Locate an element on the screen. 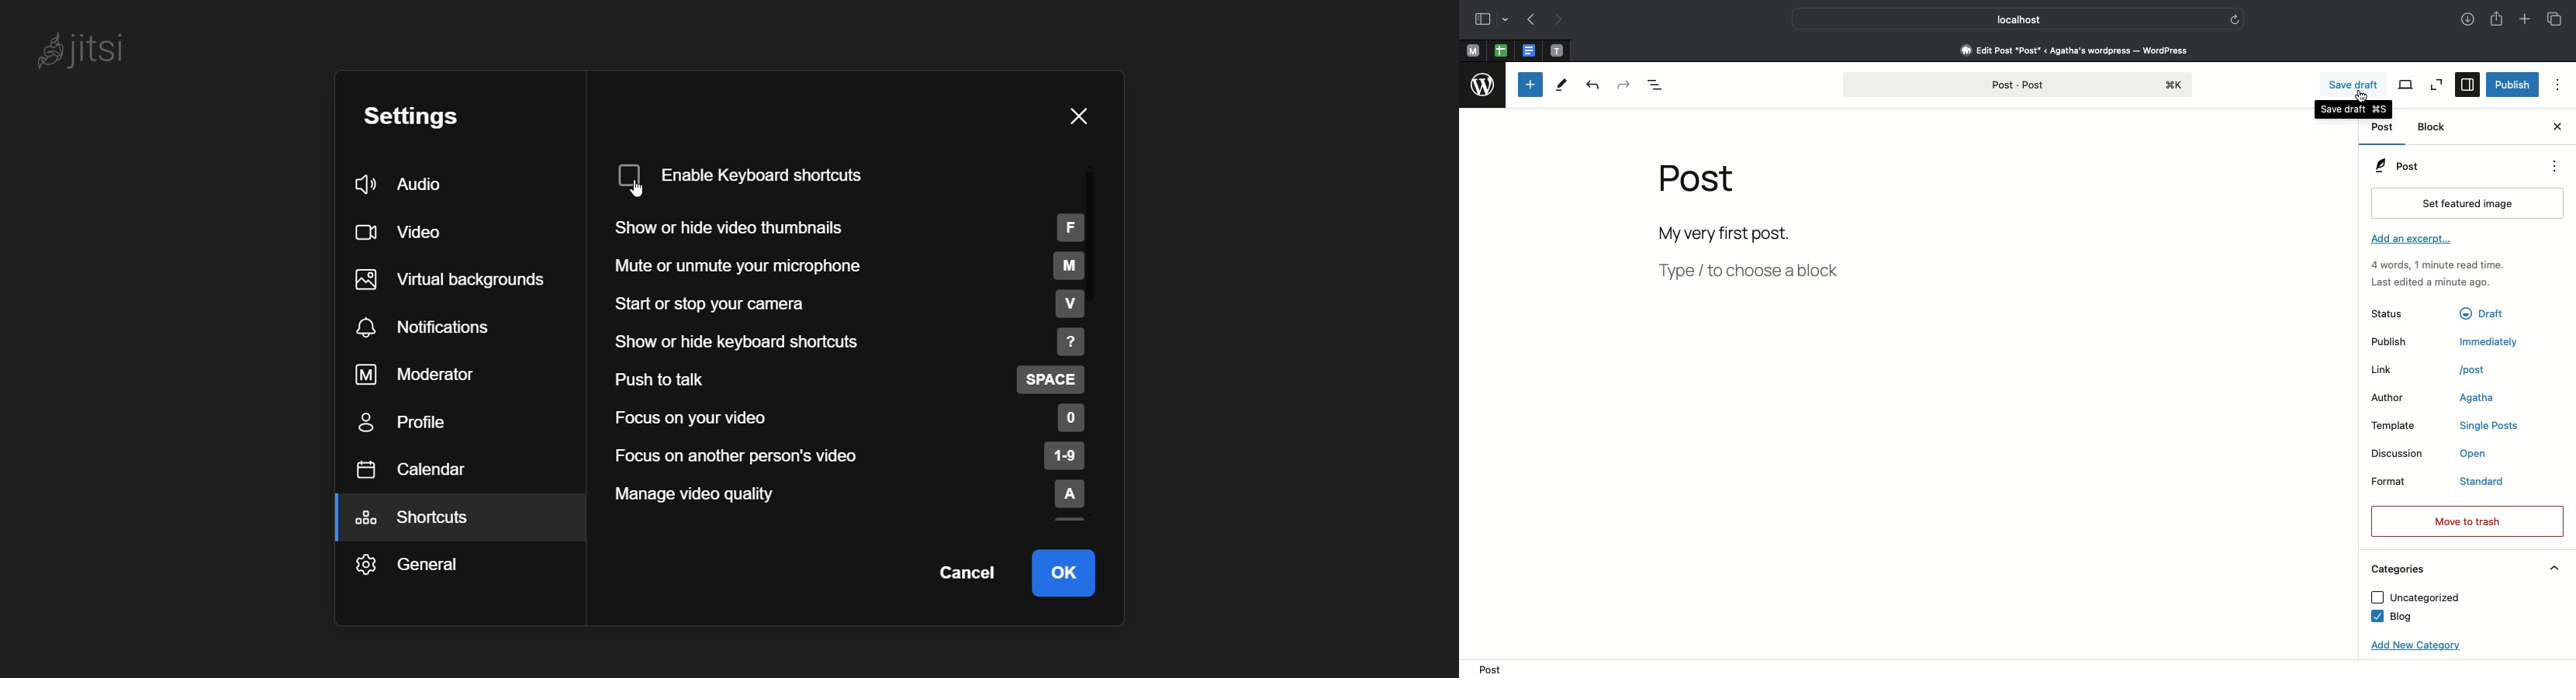  Pinned tab is located at coordinates (1557, 50).